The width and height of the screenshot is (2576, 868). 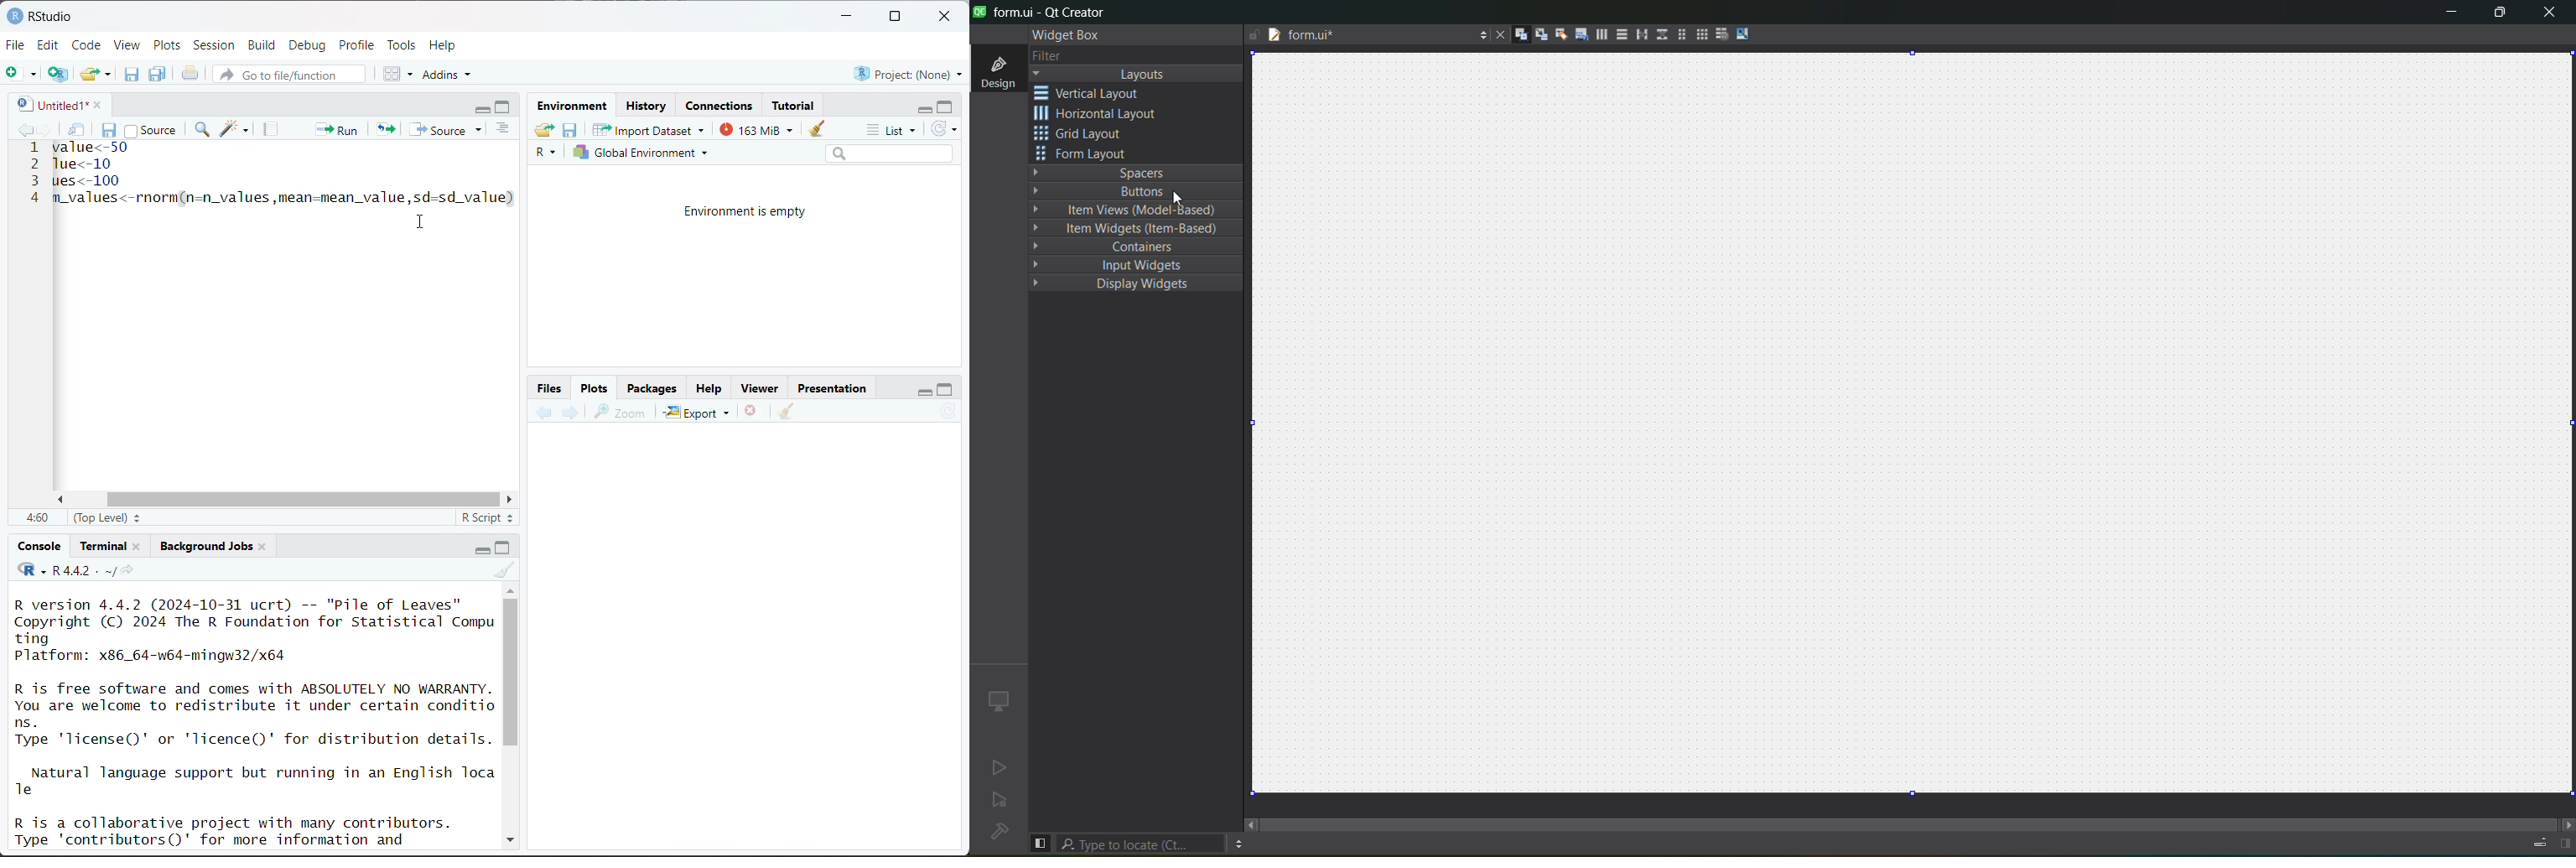 What do you see at coordinates (754, 127) in the screenshot?
I see ` 163 MiB` at bounding box center [754, 127].